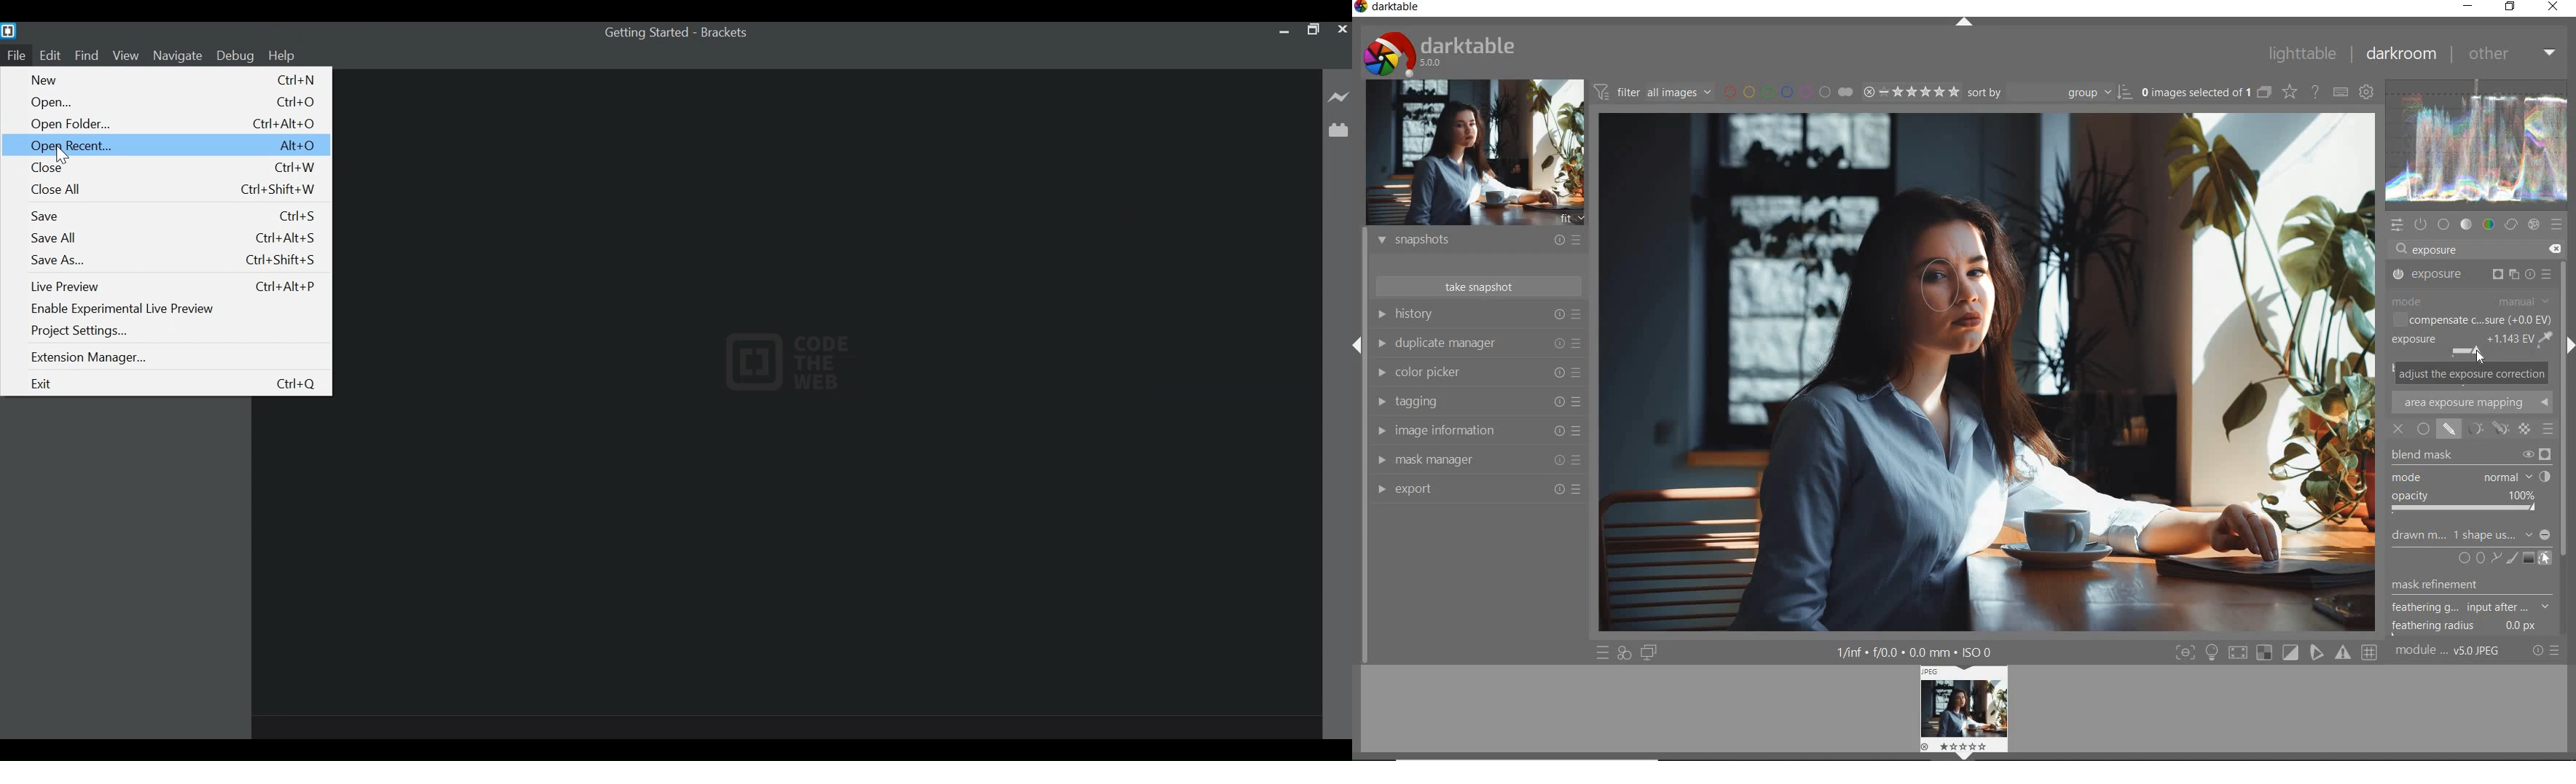  I want to click on presets, so click(2558, 224).